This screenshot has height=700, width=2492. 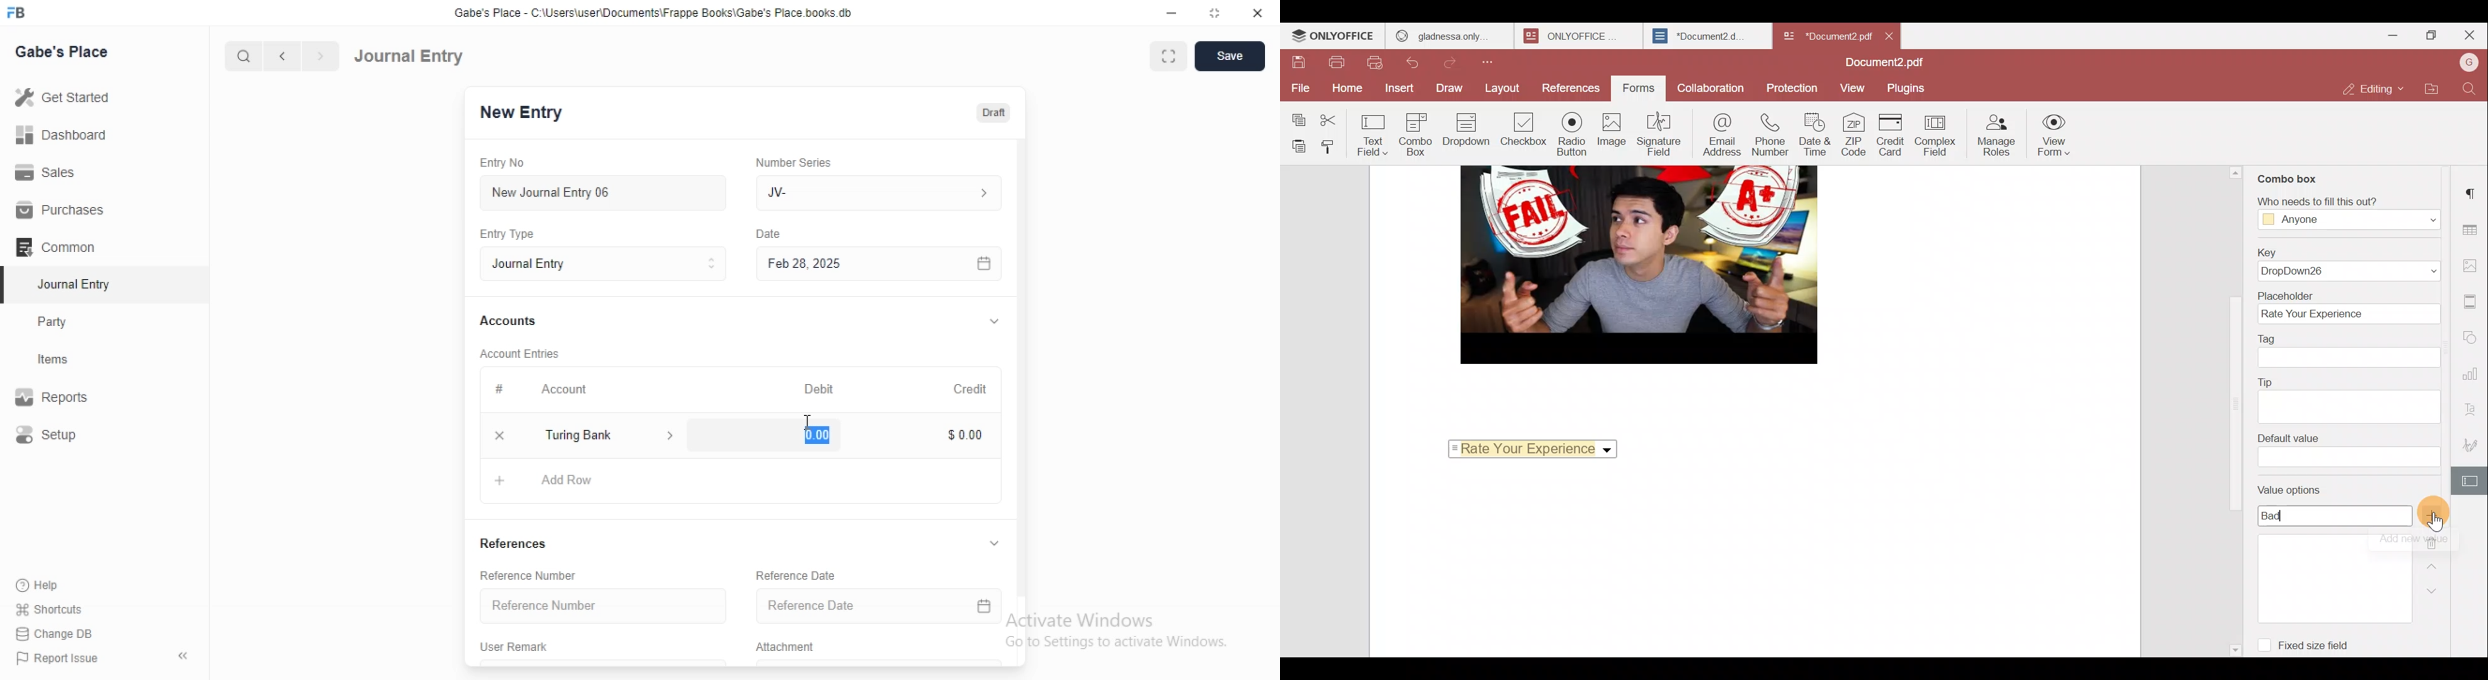 What do you see at coordinates (2348, 450) in the screenshot?
I see `Default value` at bounding box center [2348, 450].